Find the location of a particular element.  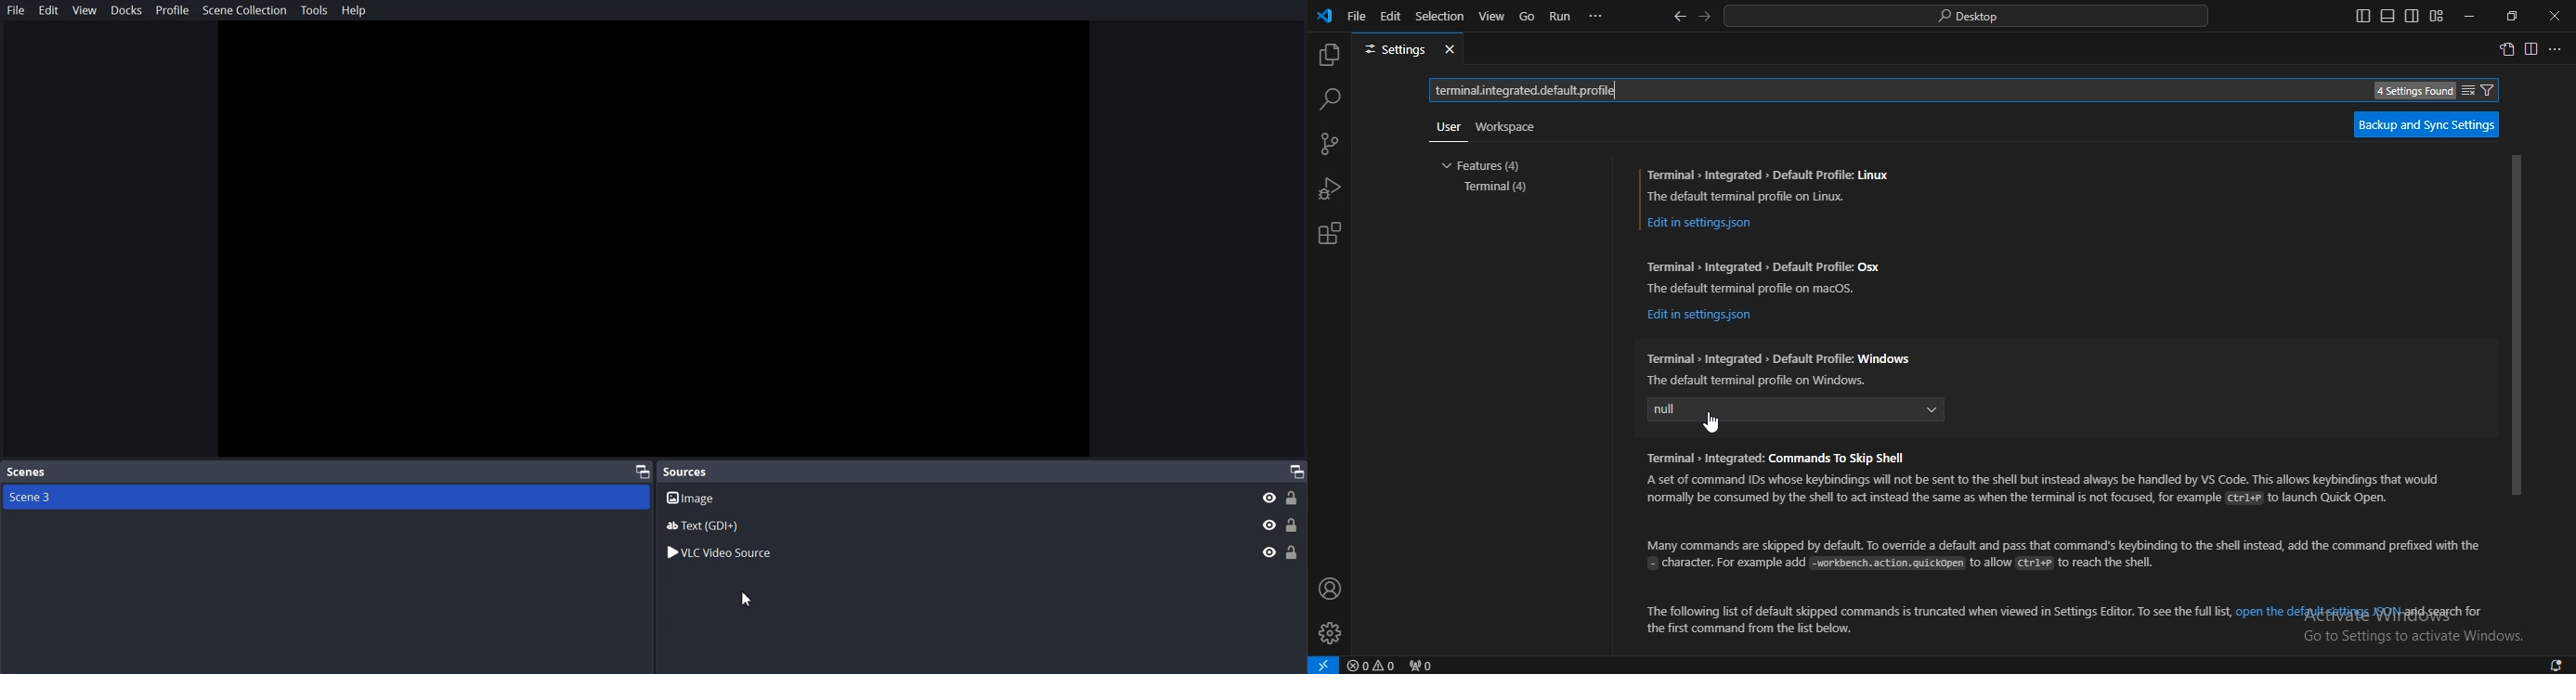

Tools is located at coordinates (315, 10).